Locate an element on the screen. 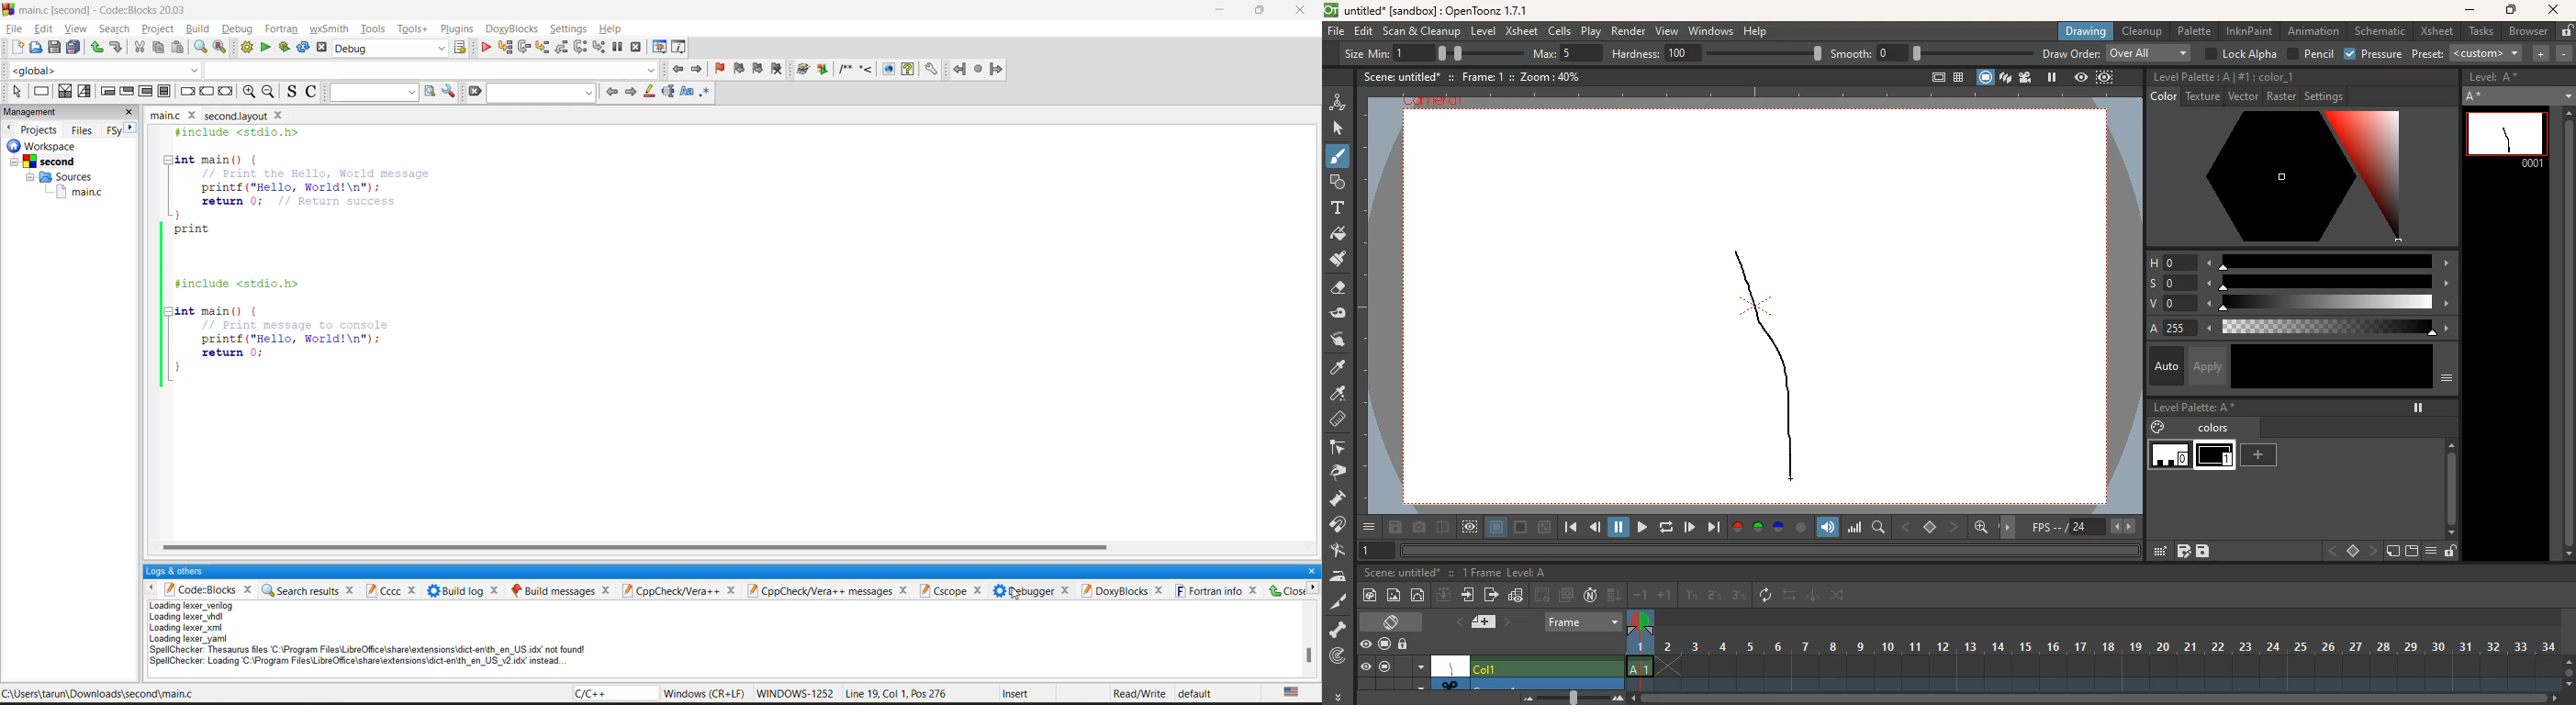 This screenshot has height=728, width=2576. text to search is located at coordinates (372, 92).